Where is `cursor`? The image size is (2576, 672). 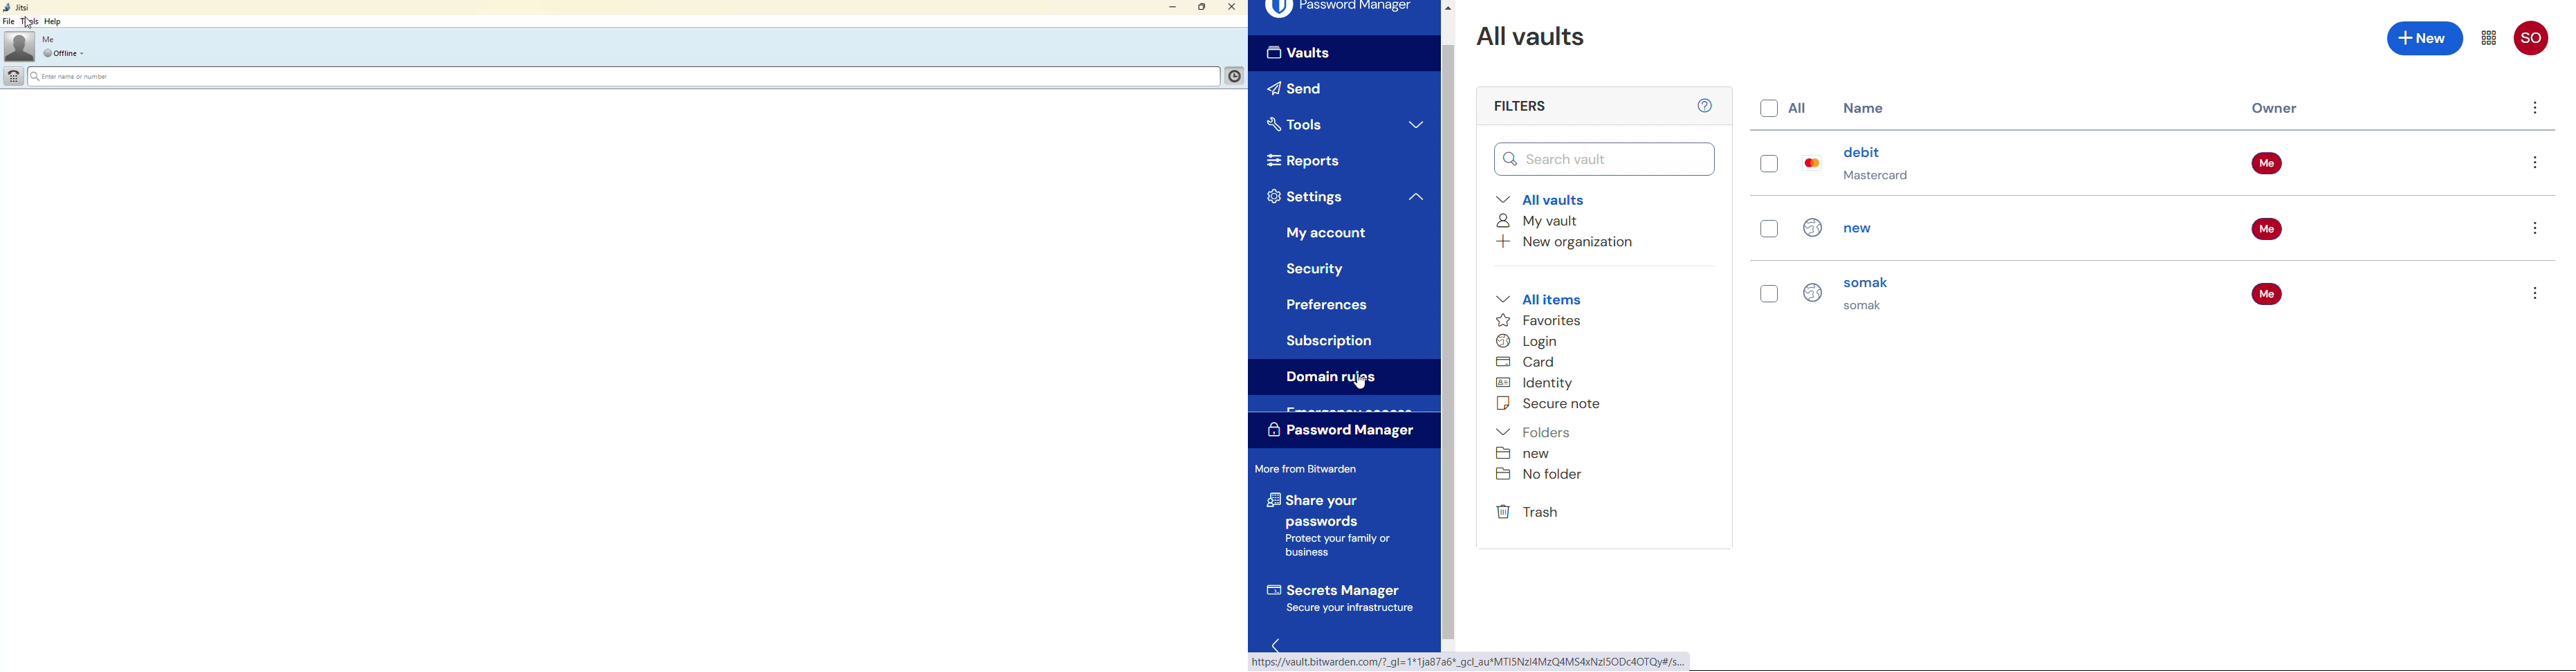 cursor is located at coordinates (31, 21).